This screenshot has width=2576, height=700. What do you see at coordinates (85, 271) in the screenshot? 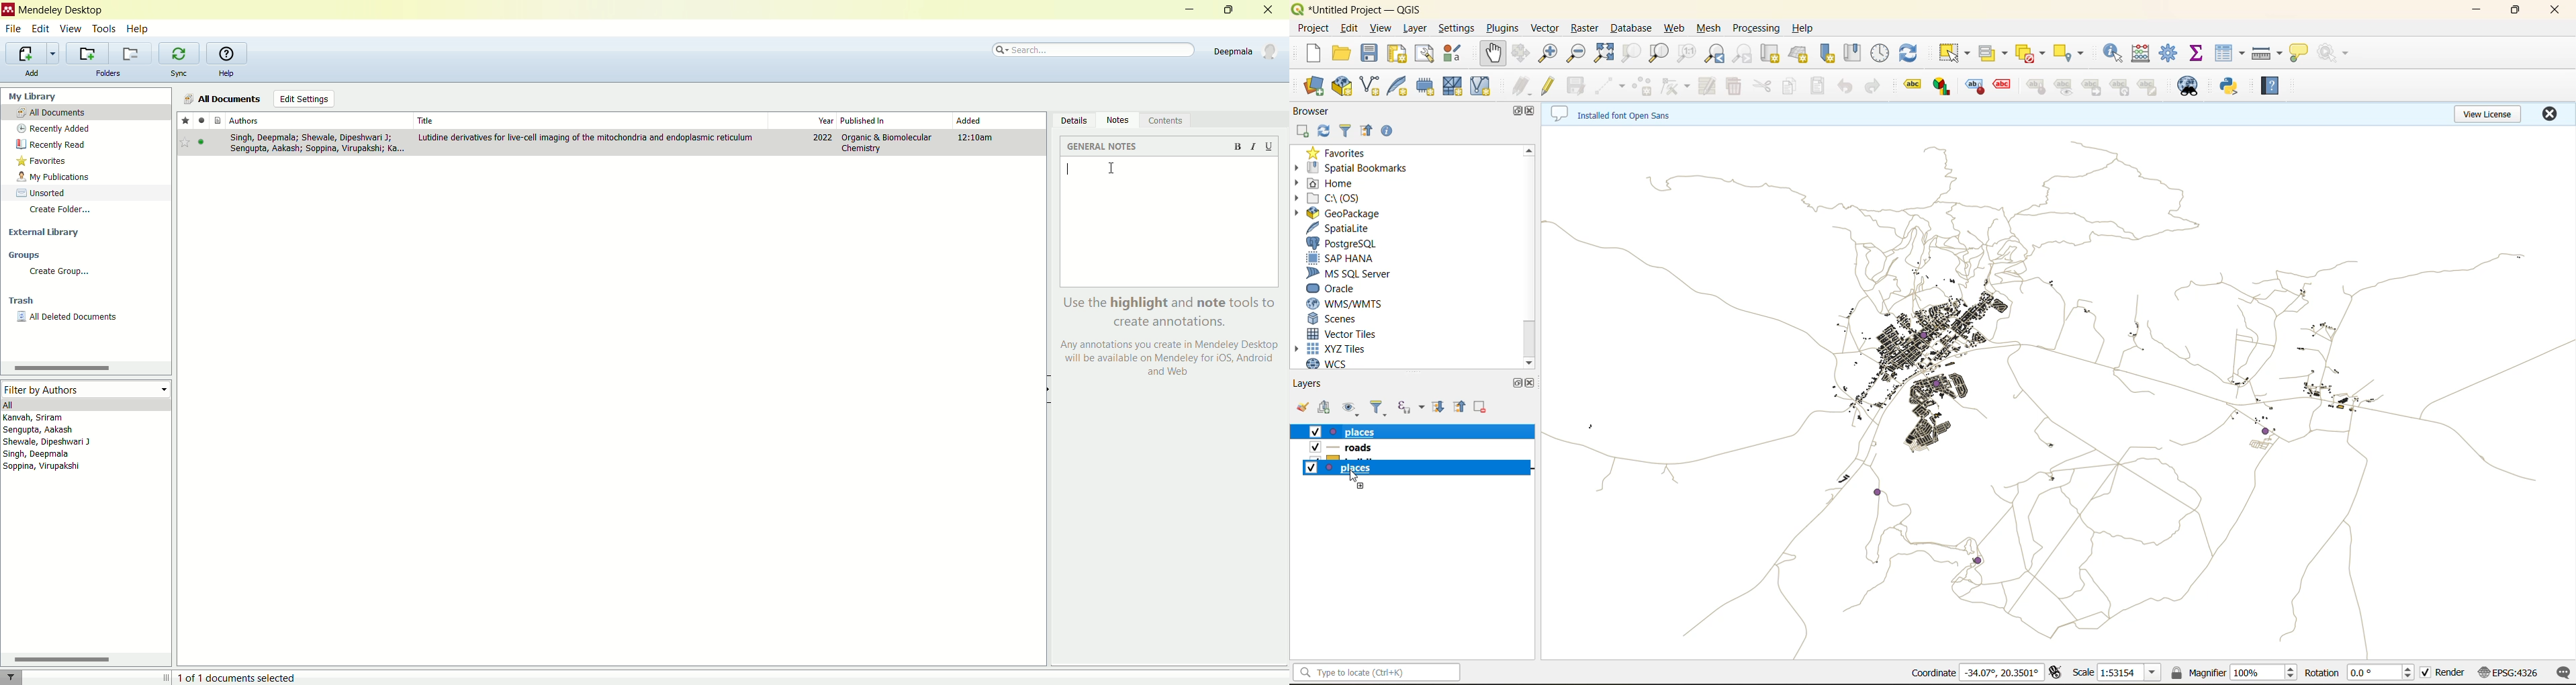
I see `create group` at bounding box center [85, 271].